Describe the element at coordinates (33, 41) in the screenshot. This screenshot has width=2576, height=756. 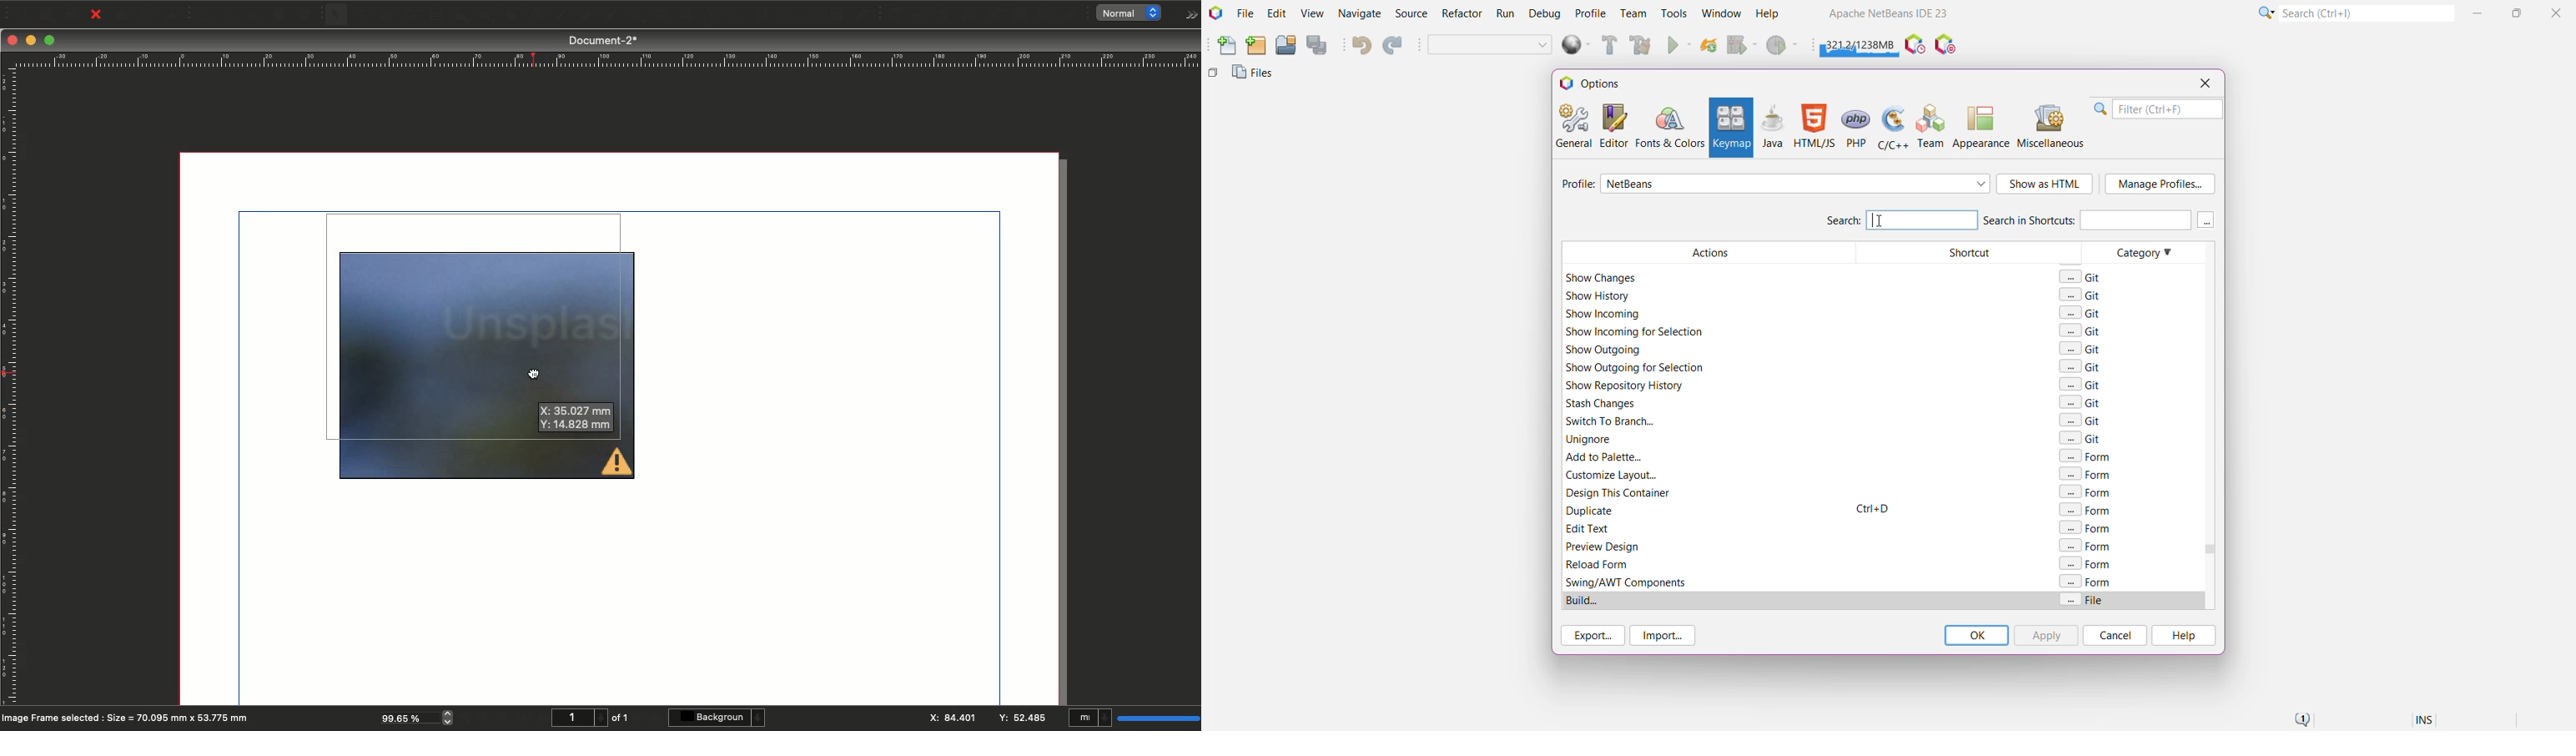
I see `Minimize` at that location.